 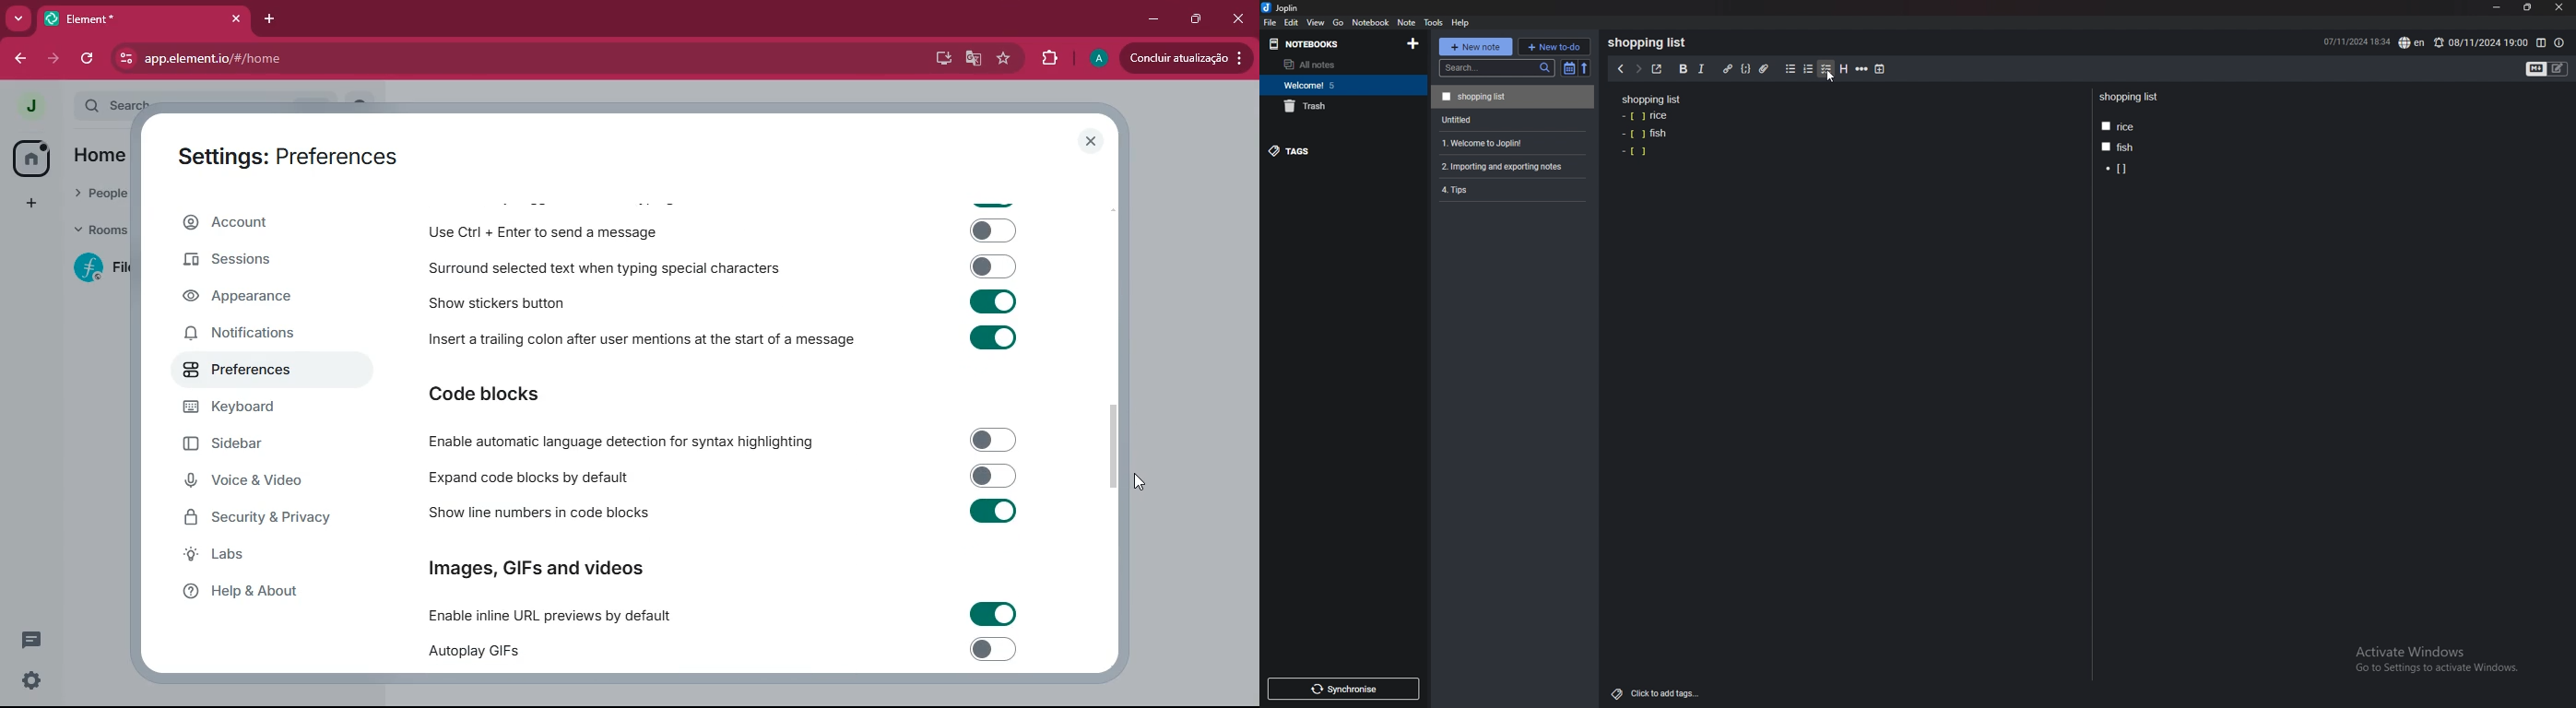 What do you see at coordinates (2559, 8) in the screenshot?
I see `close` at bounding box center [2559, 8].